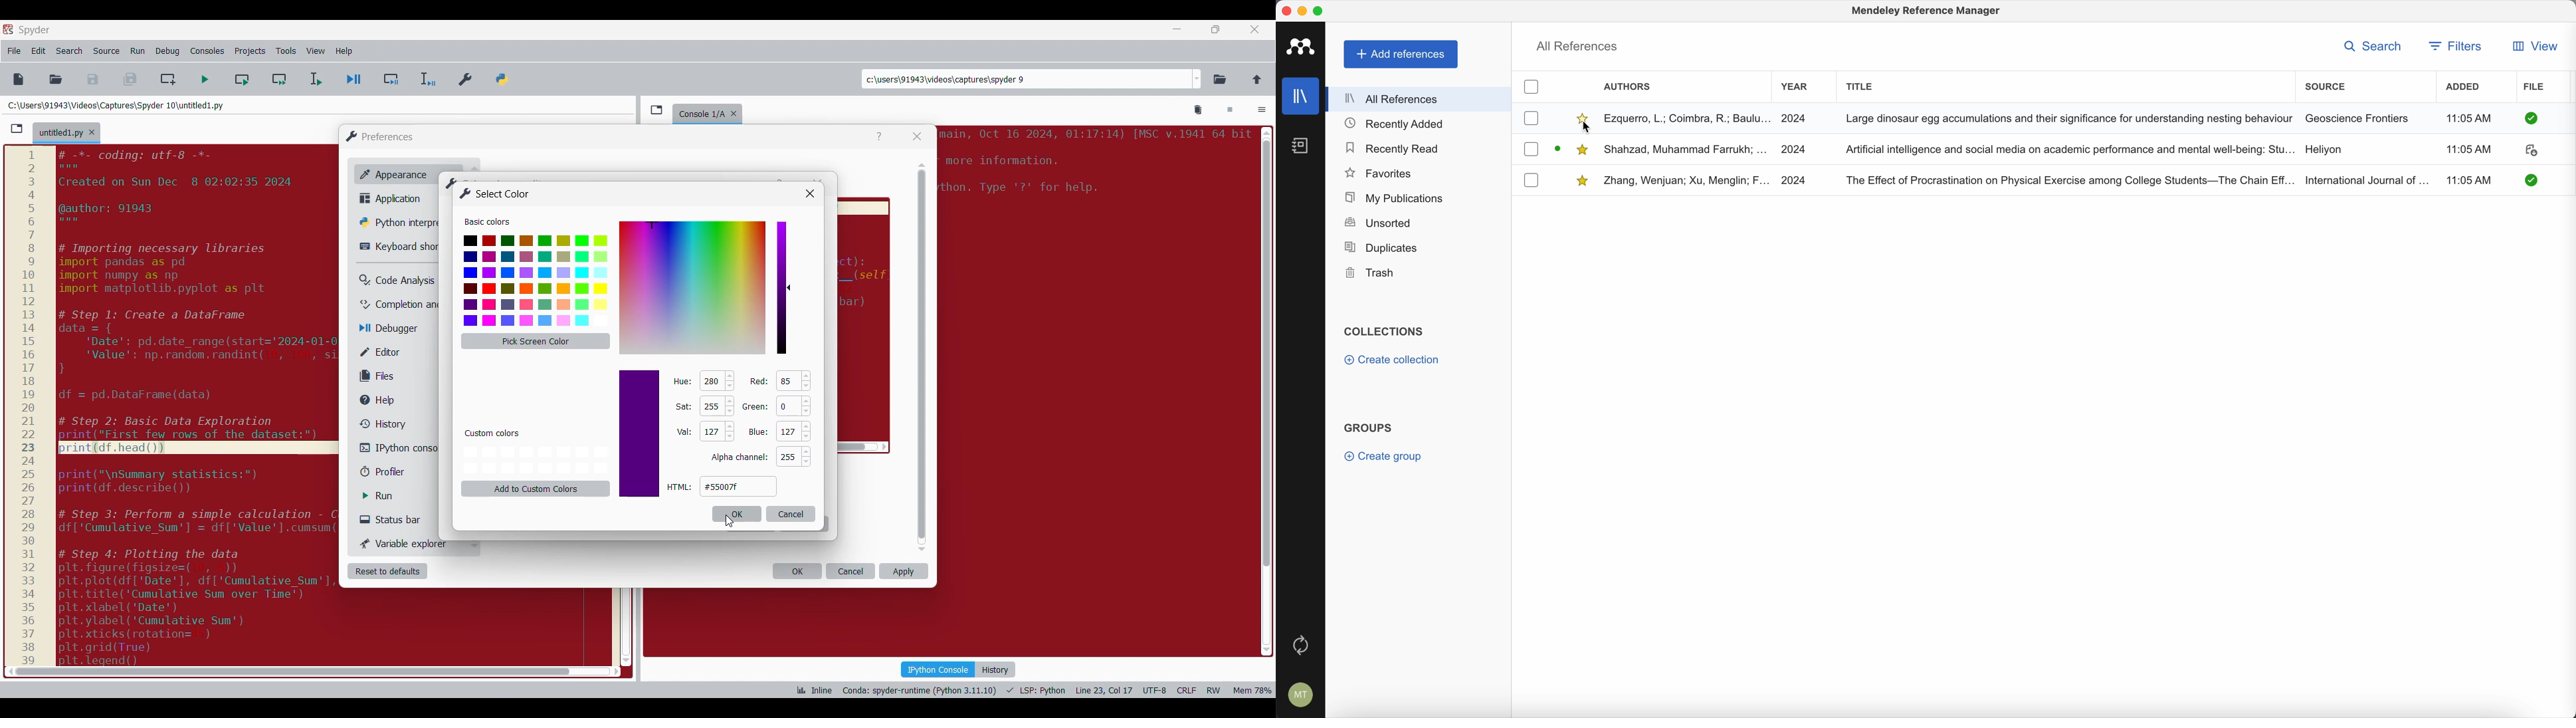  I want to click on Open, so click(56, 79).